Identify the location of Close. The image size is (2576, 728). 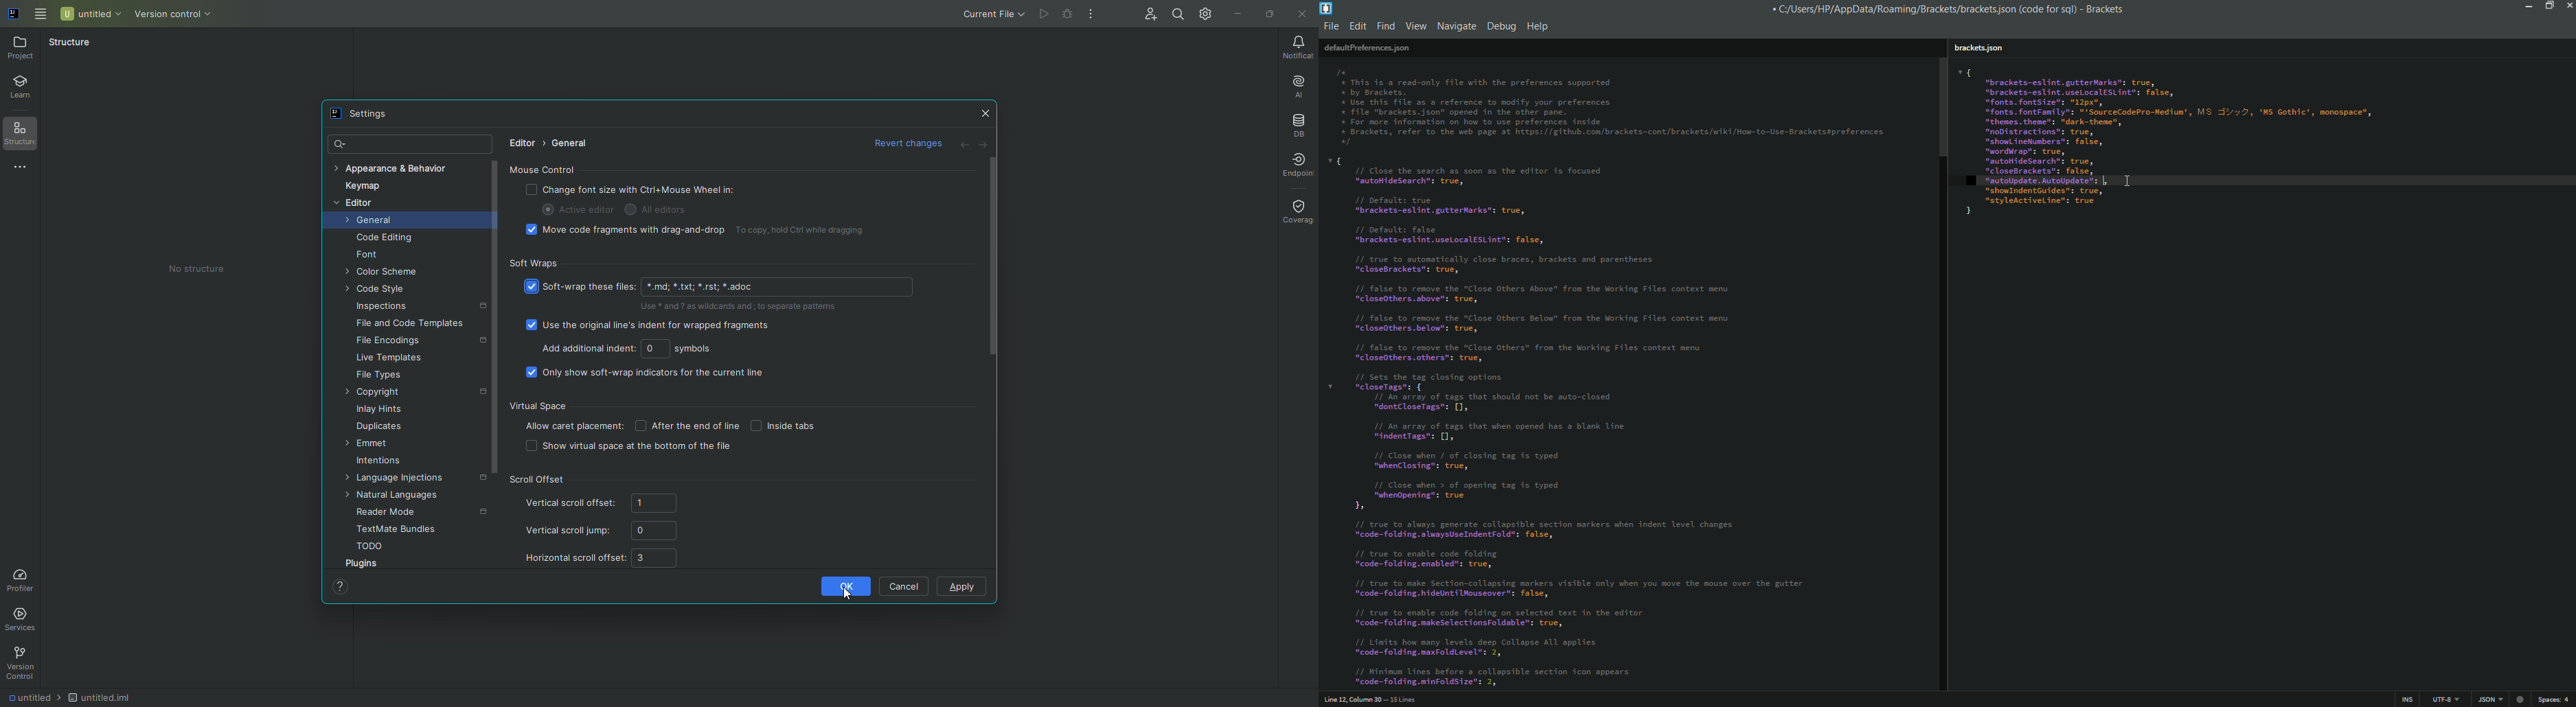
(1302, 15).